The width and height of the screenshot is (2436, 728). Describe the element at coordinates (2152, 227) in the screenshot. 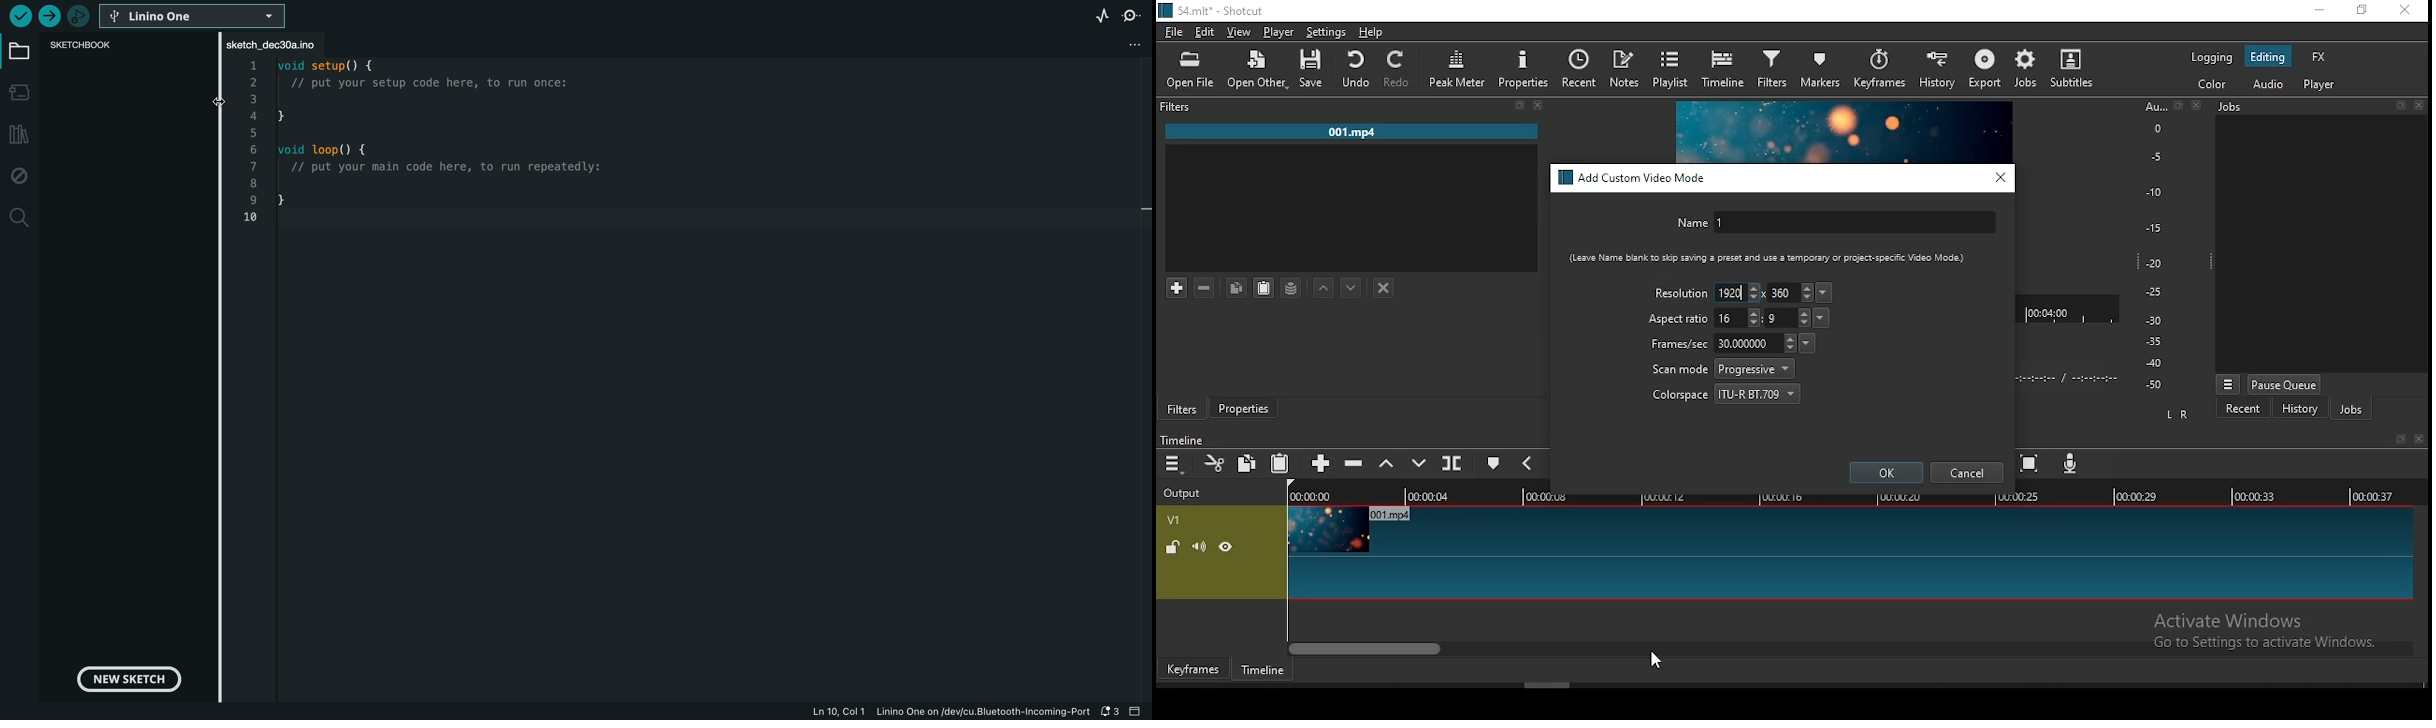

I see `-15` at that location.